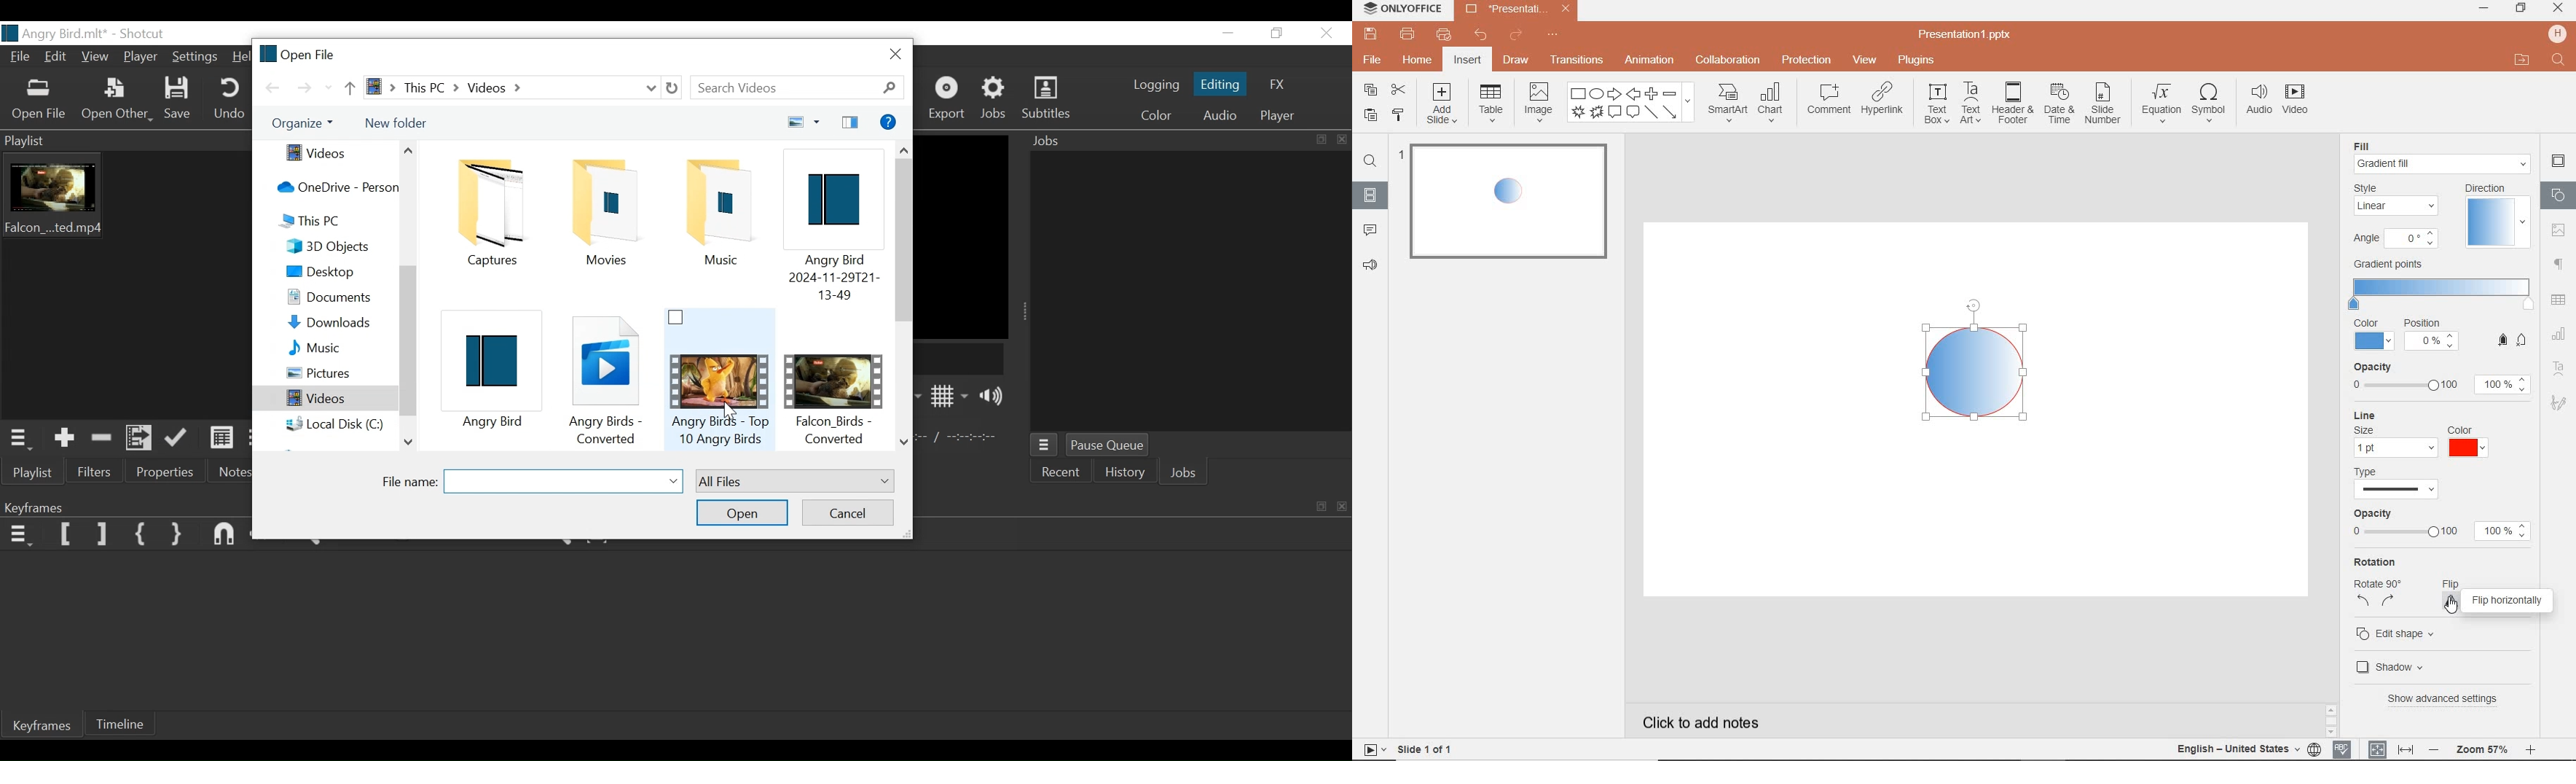 The width and height of the screenshot is (2576, 784). Describe the element at coordinates (1517, 35) in the screenshot. I see `redo` at that location.